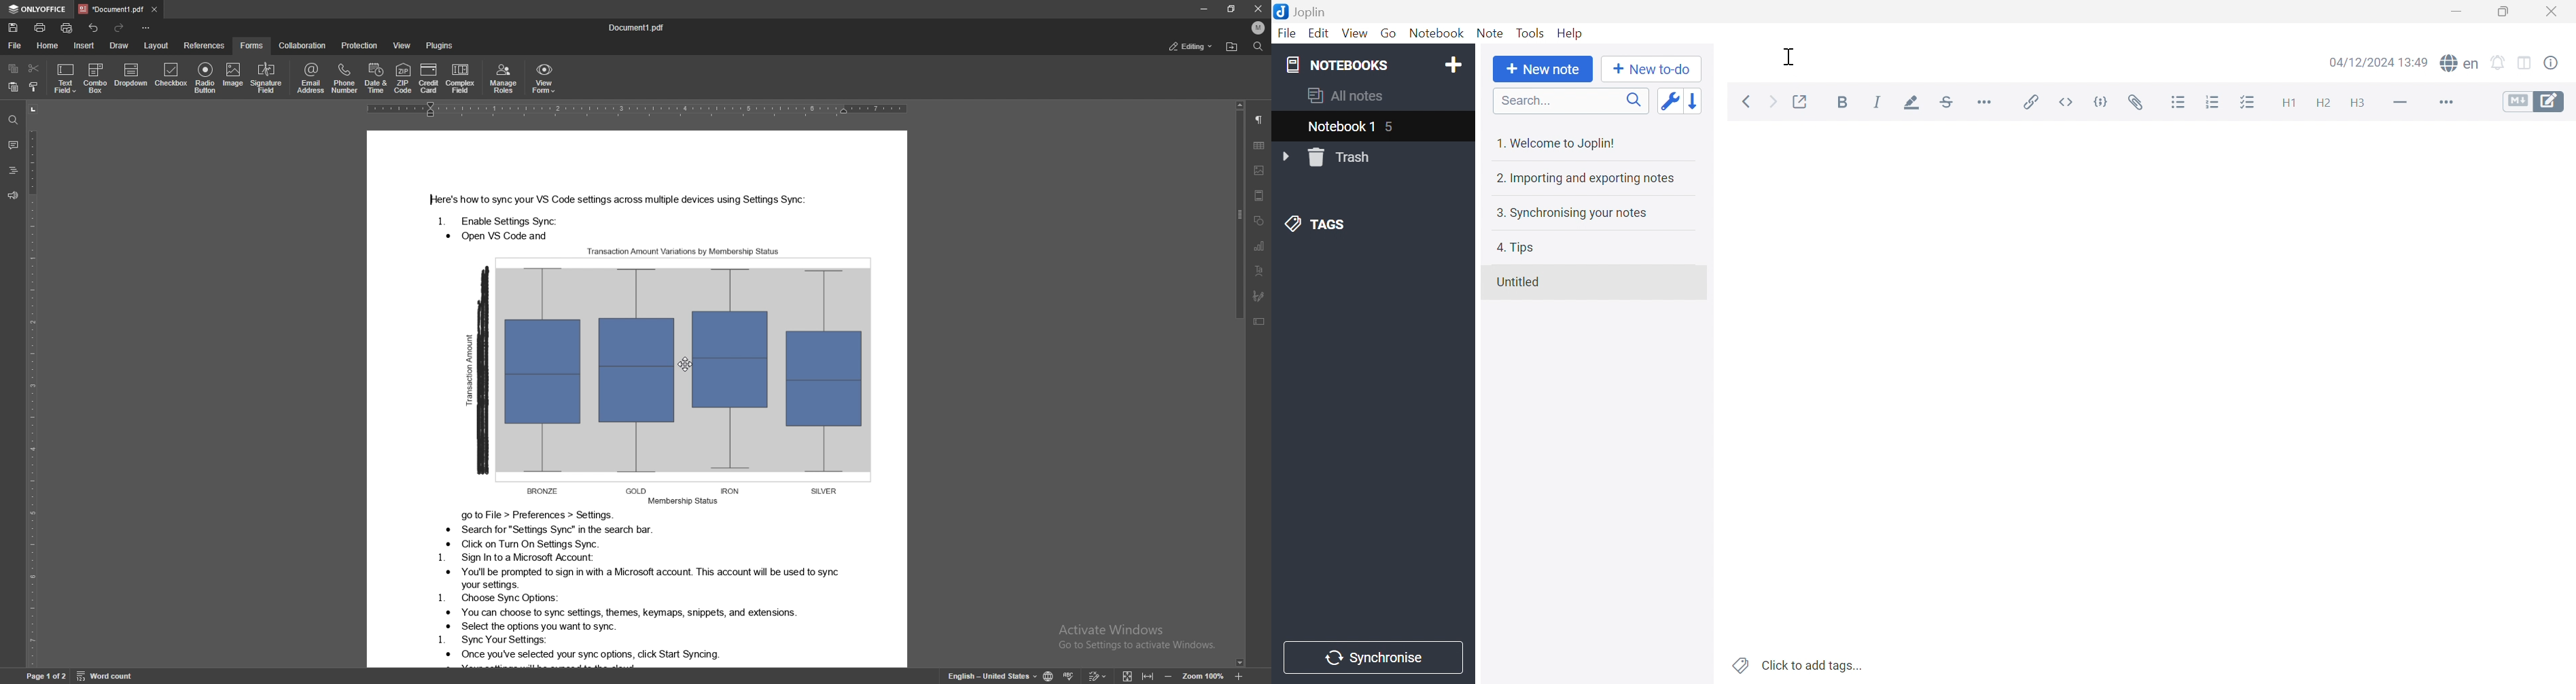 The width and height of the screenshot is (2576, 700). I want to click on 5, so click(1397, 128).